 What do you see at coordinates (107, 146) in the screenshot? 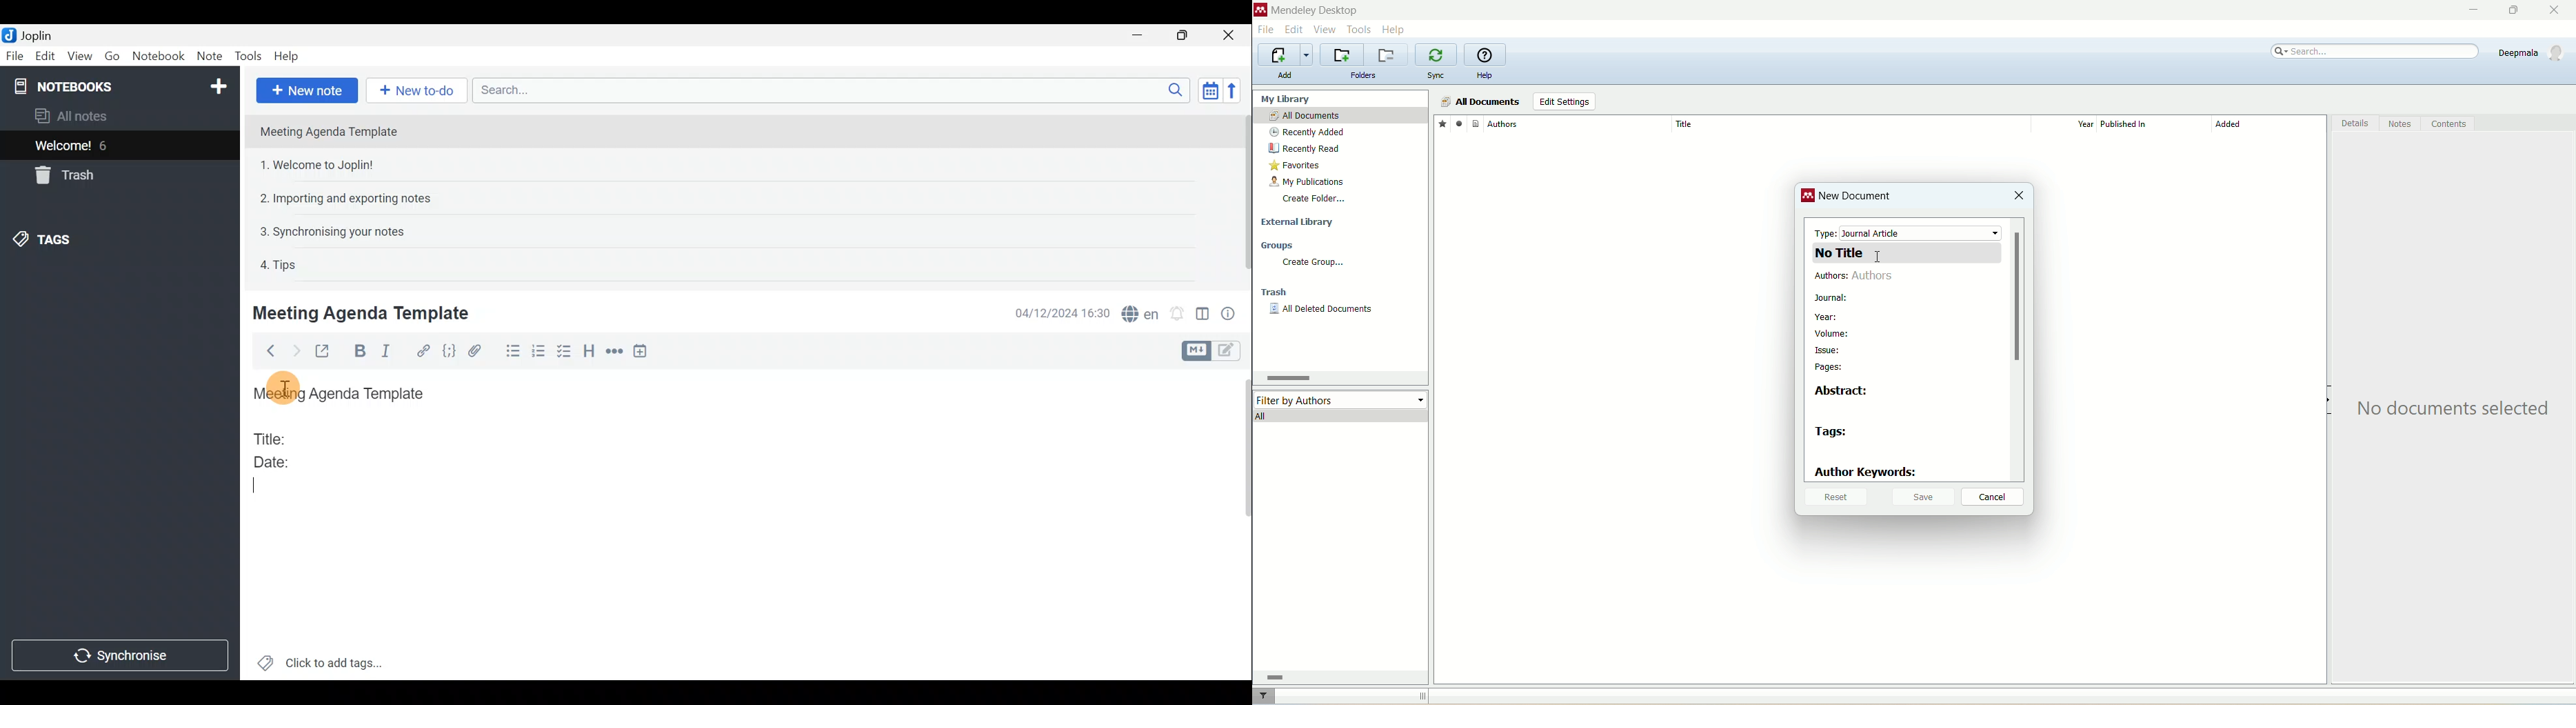
I see `6` at bounding box center [107, 146].